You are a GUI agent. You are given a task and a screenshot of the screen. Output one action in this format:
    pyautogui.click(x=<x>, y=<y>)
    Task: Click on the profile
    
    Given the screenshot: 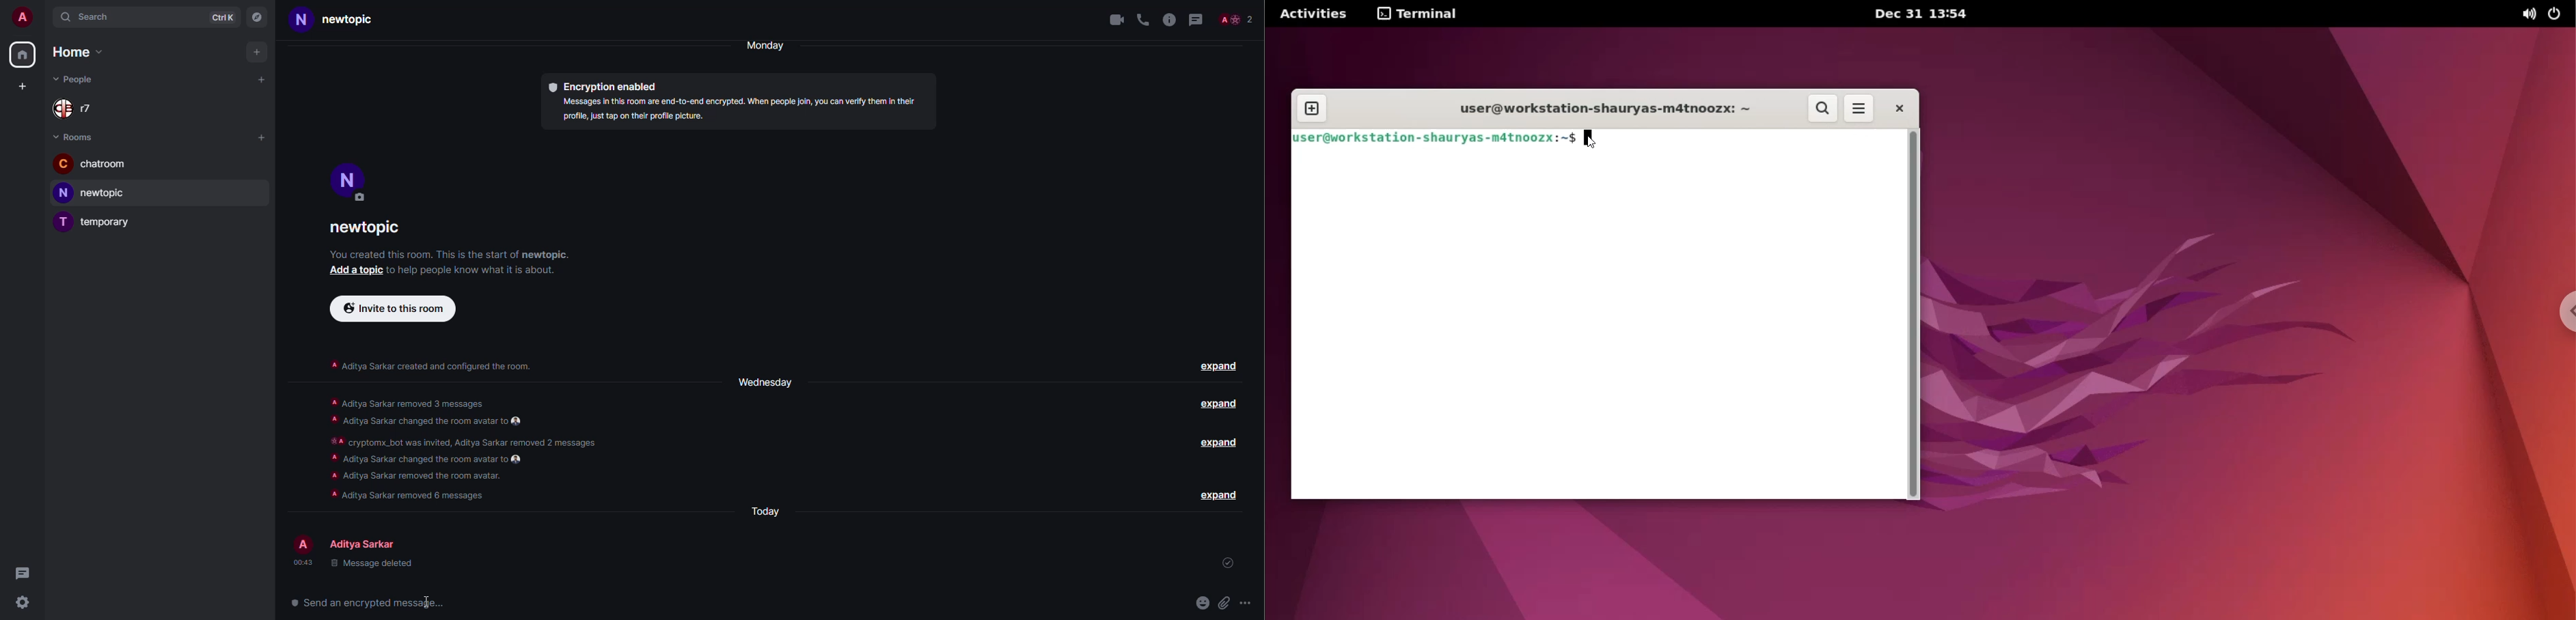 What is the action you would take?
    pyautogui.click(x=348, y=179)
    